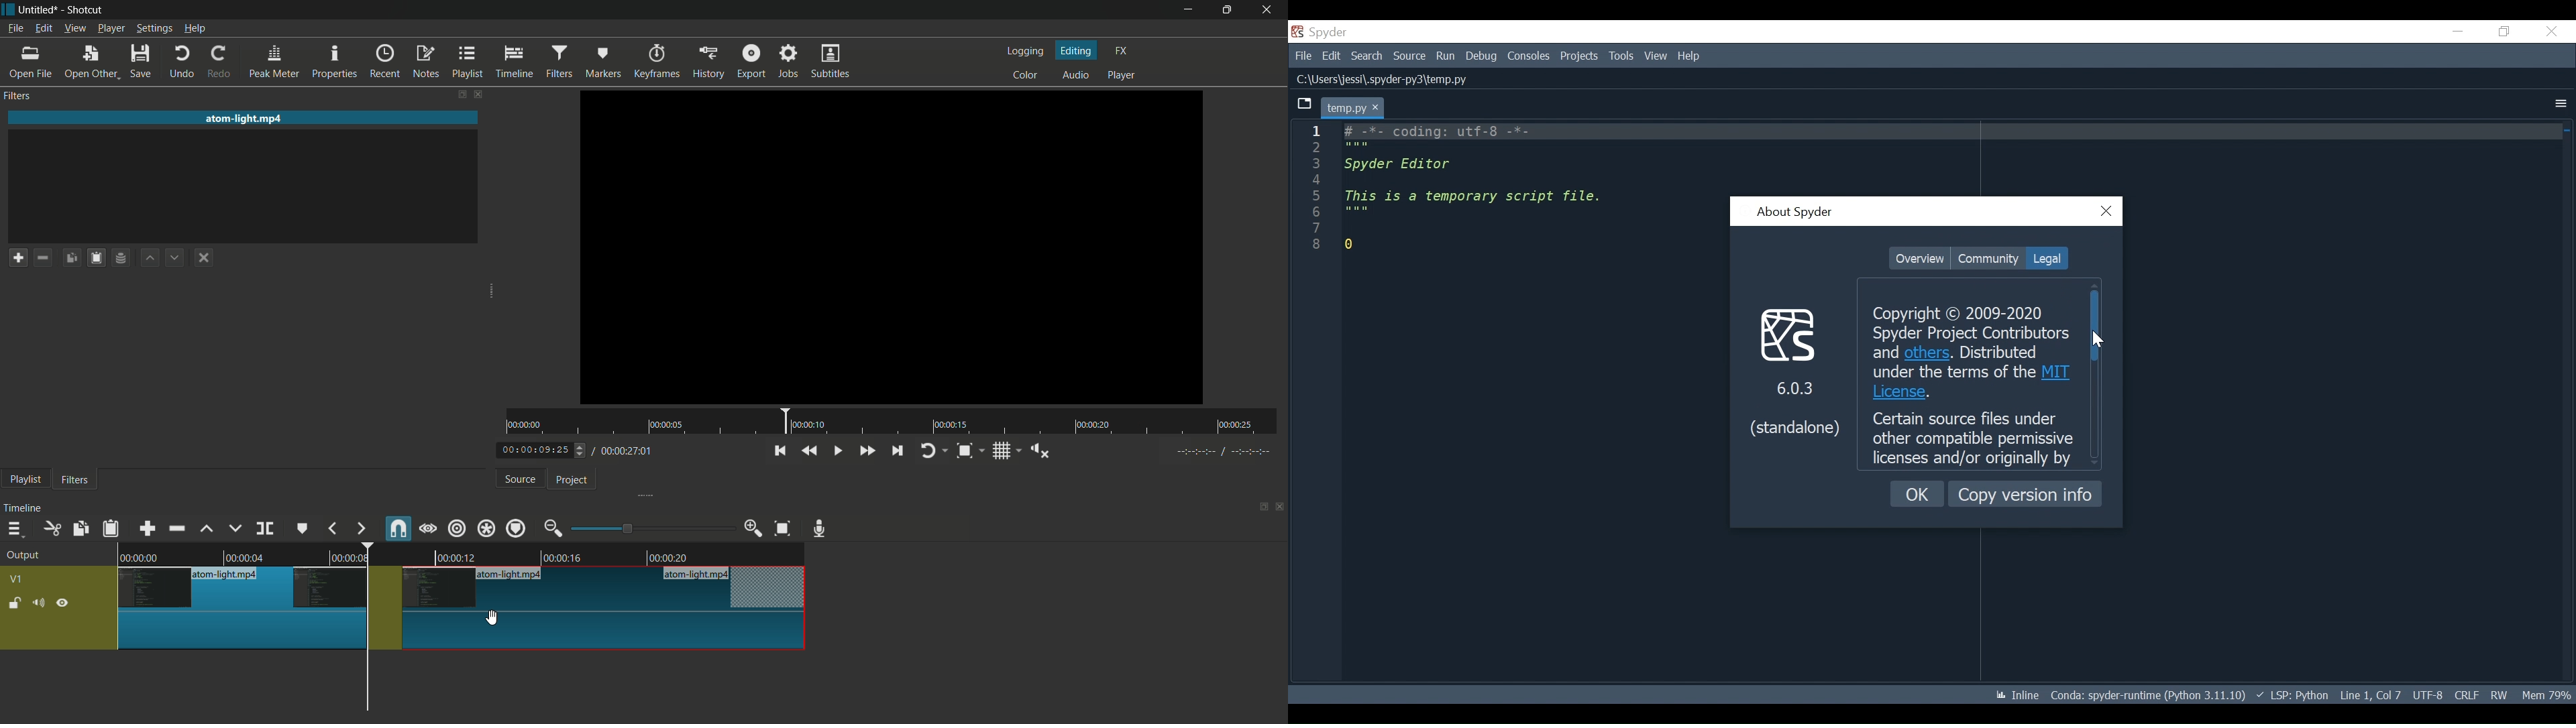  I want to click on View, so click(1656, 56).